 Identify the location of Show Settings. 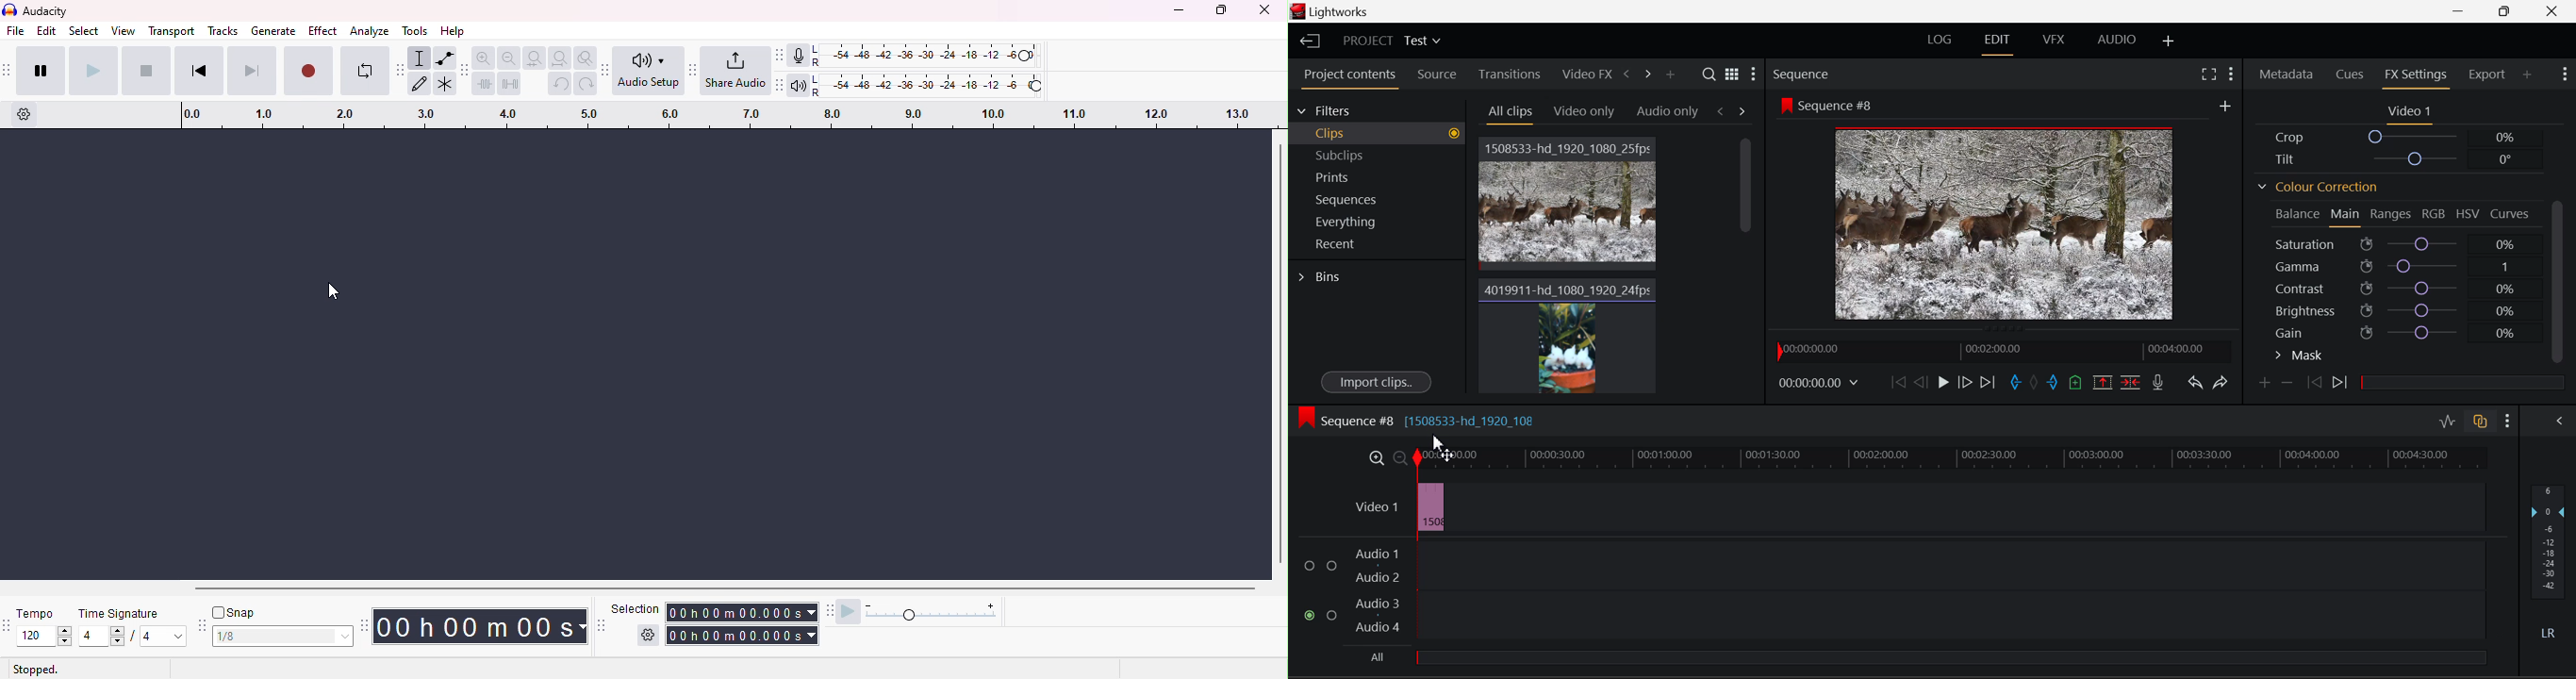
(2505, 420).